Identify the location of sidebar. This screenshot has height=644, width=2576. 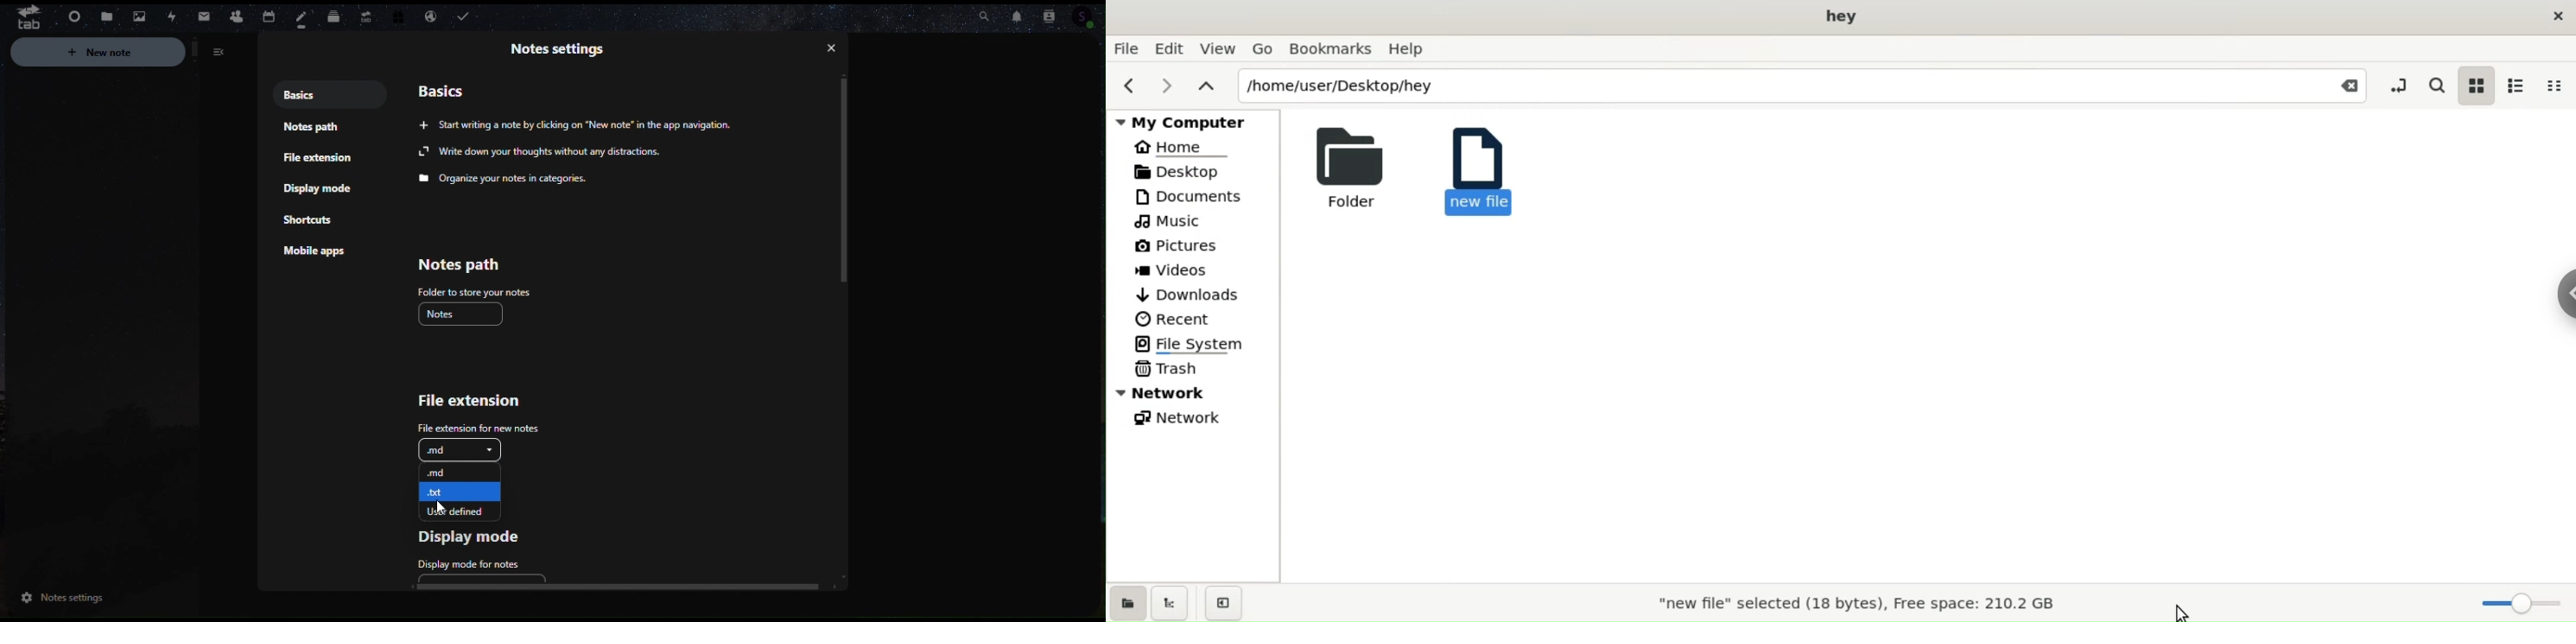
(2563, 290).